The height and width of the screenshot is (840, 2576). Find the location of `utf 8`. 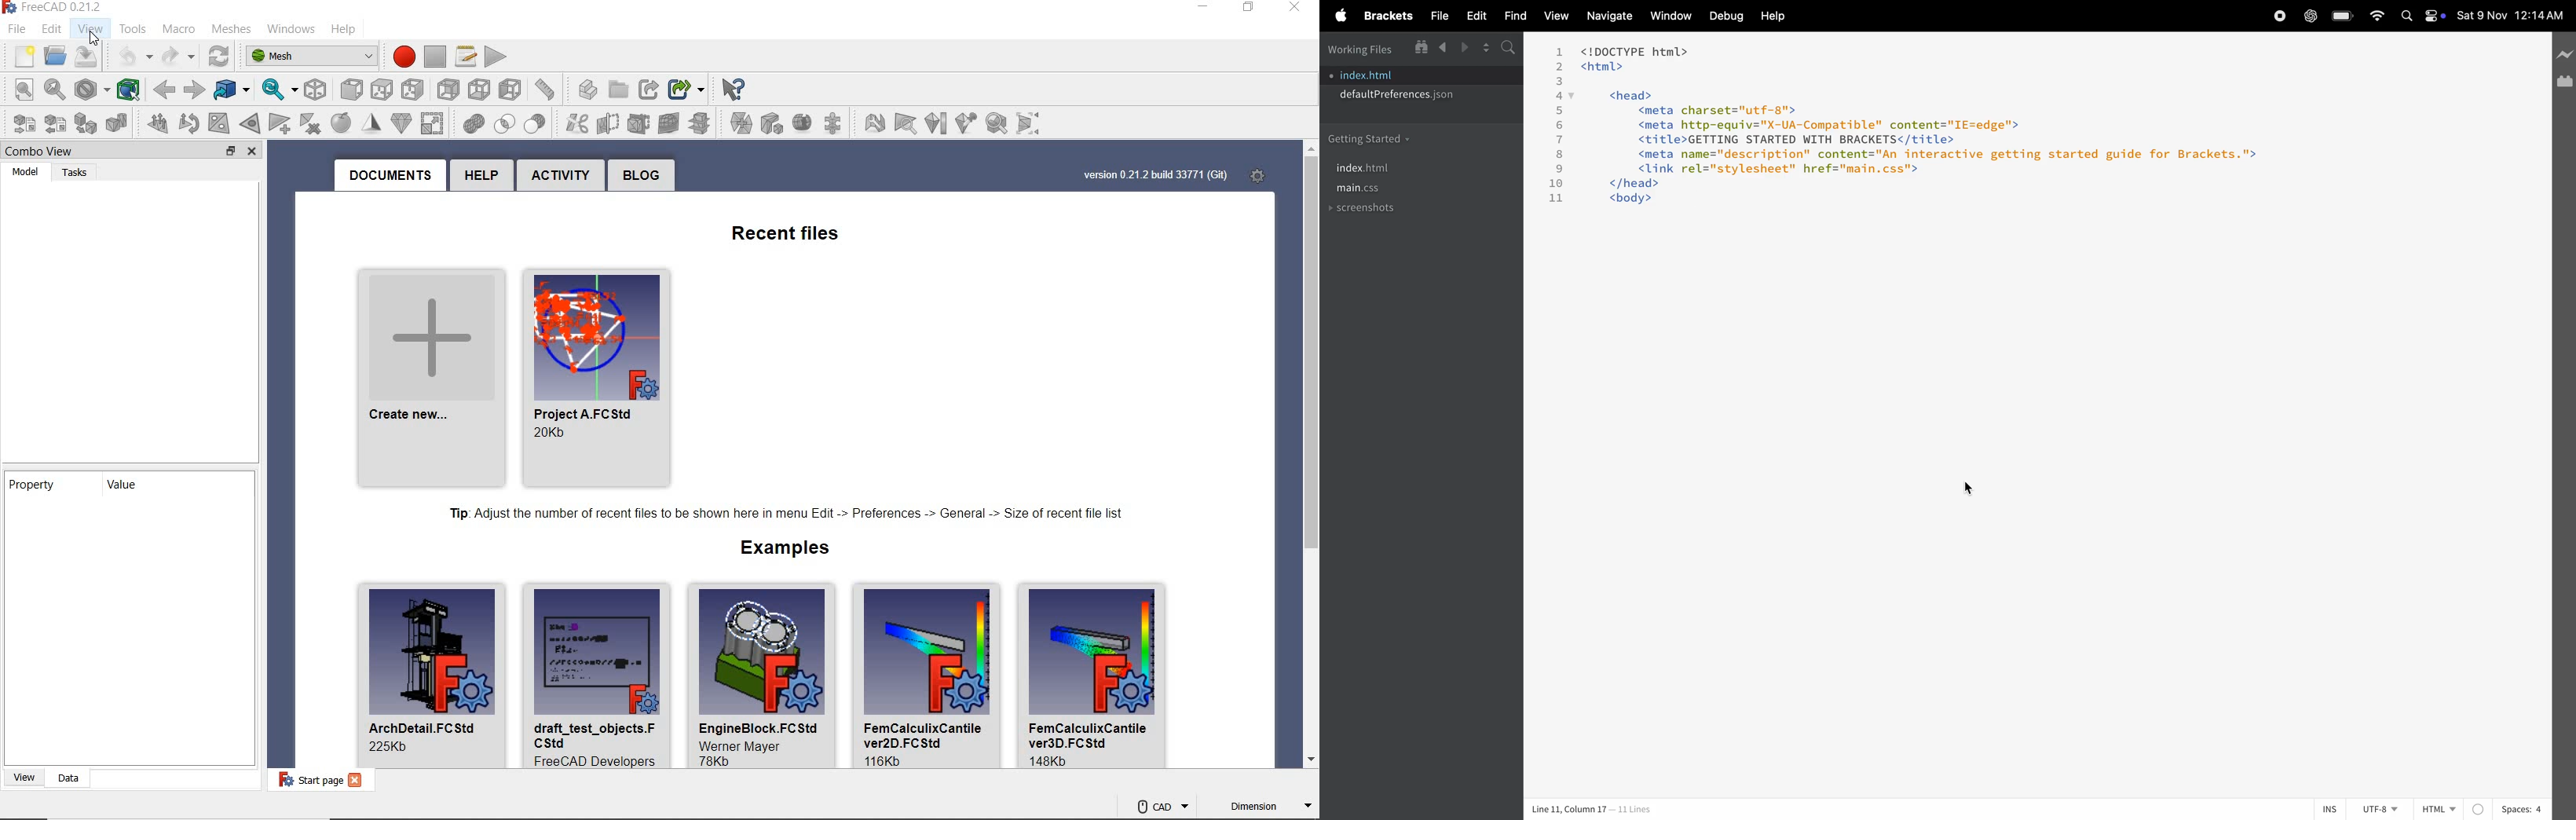

utf 8 is located at coordinates (2382, 809).